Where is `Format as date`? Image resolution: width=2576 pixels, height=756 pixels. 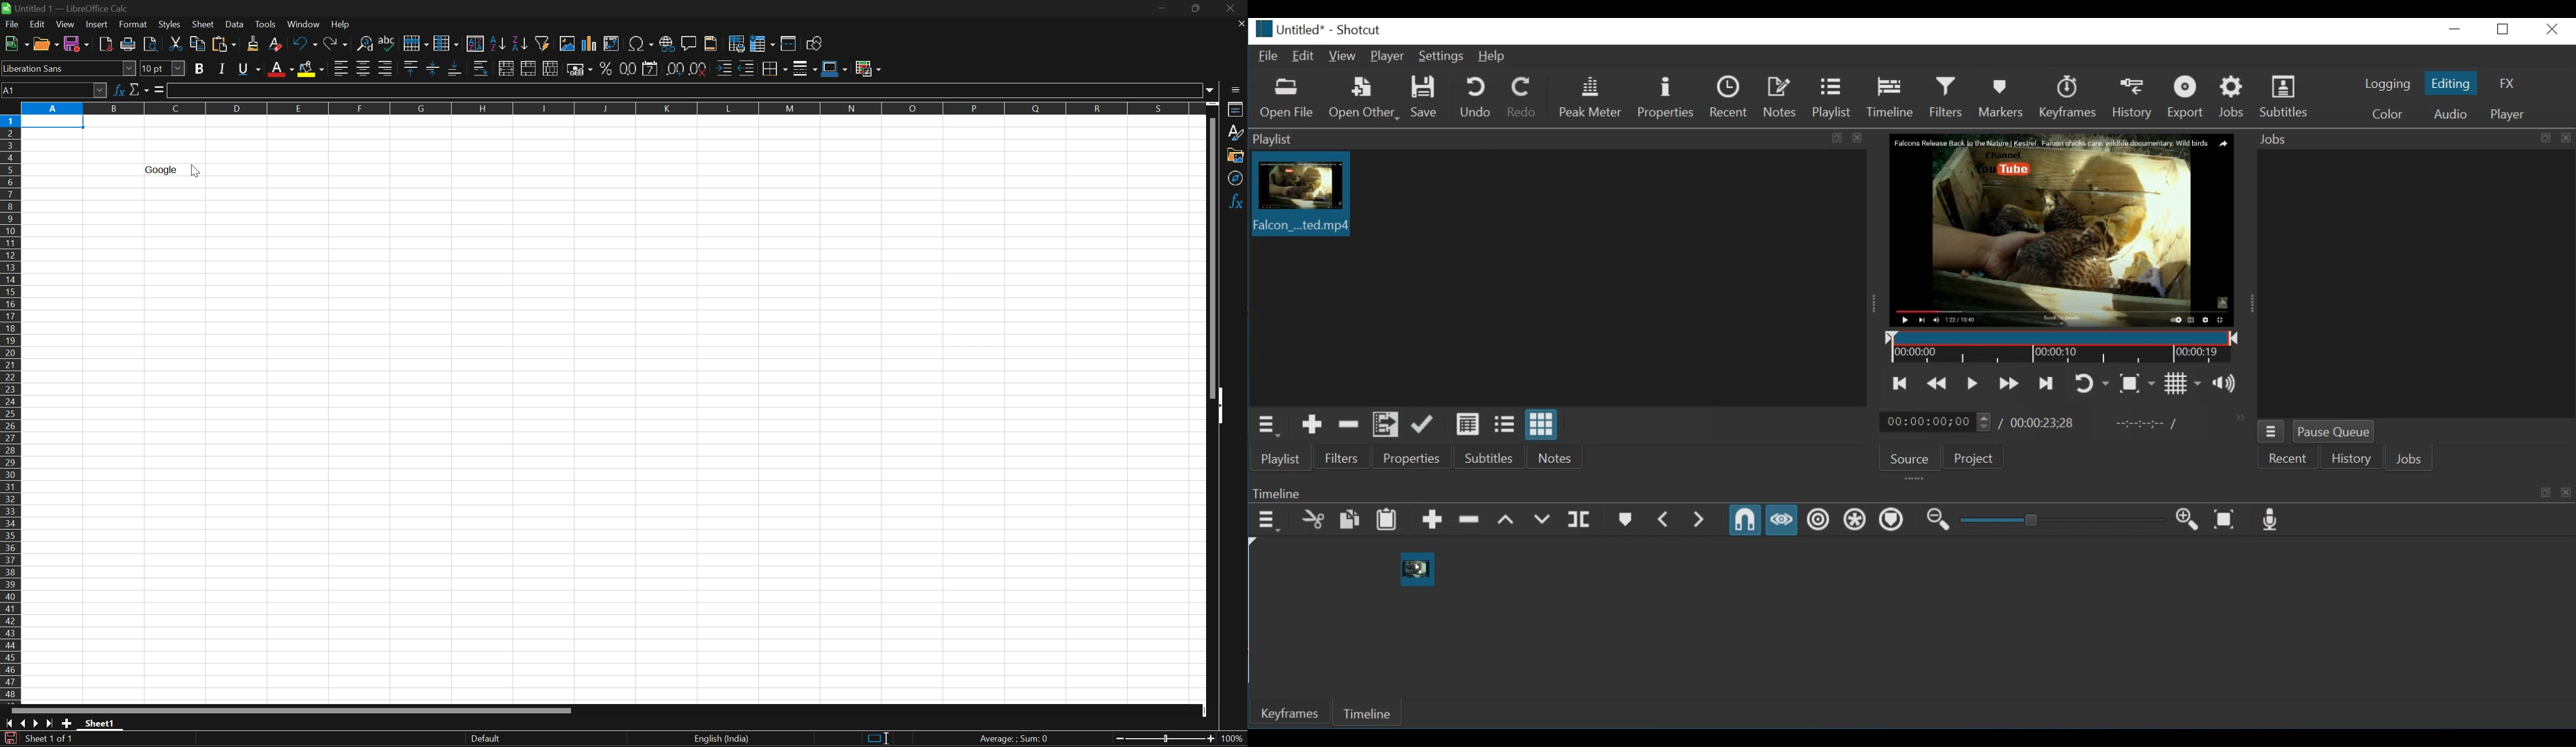 Format as date is located at coordinates (651, 69).